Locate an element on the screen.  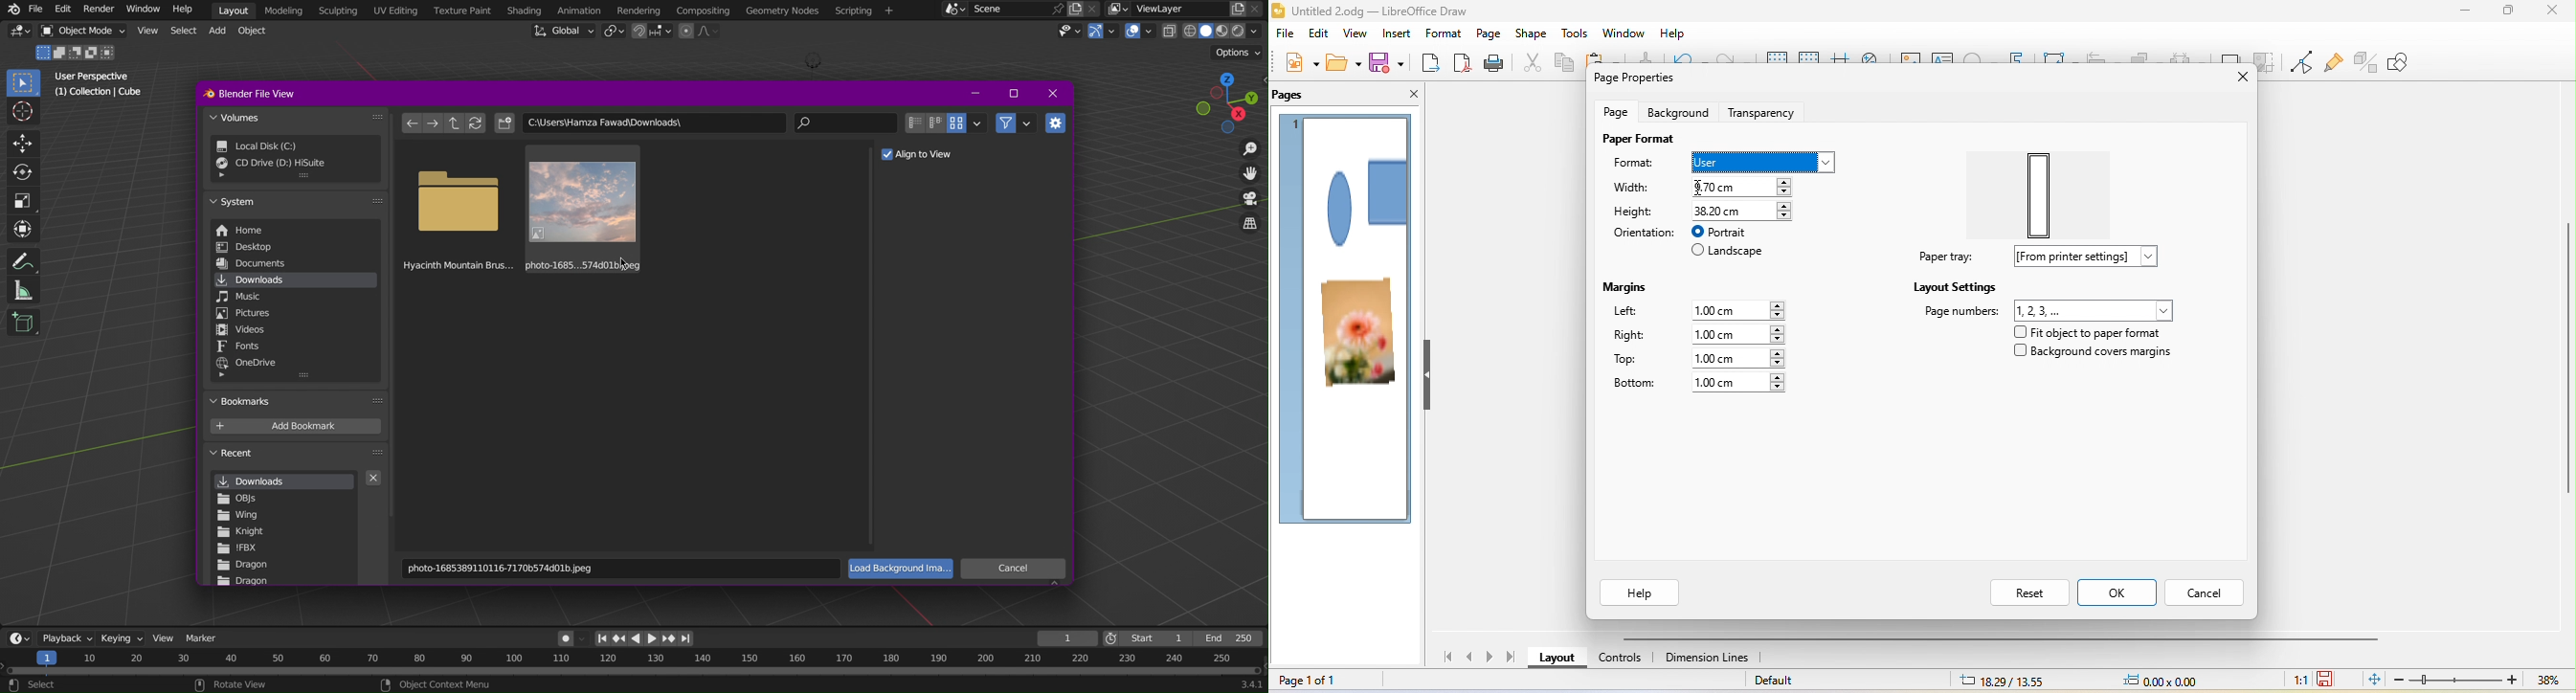
Object Mode is located at coordinates (83, 32).